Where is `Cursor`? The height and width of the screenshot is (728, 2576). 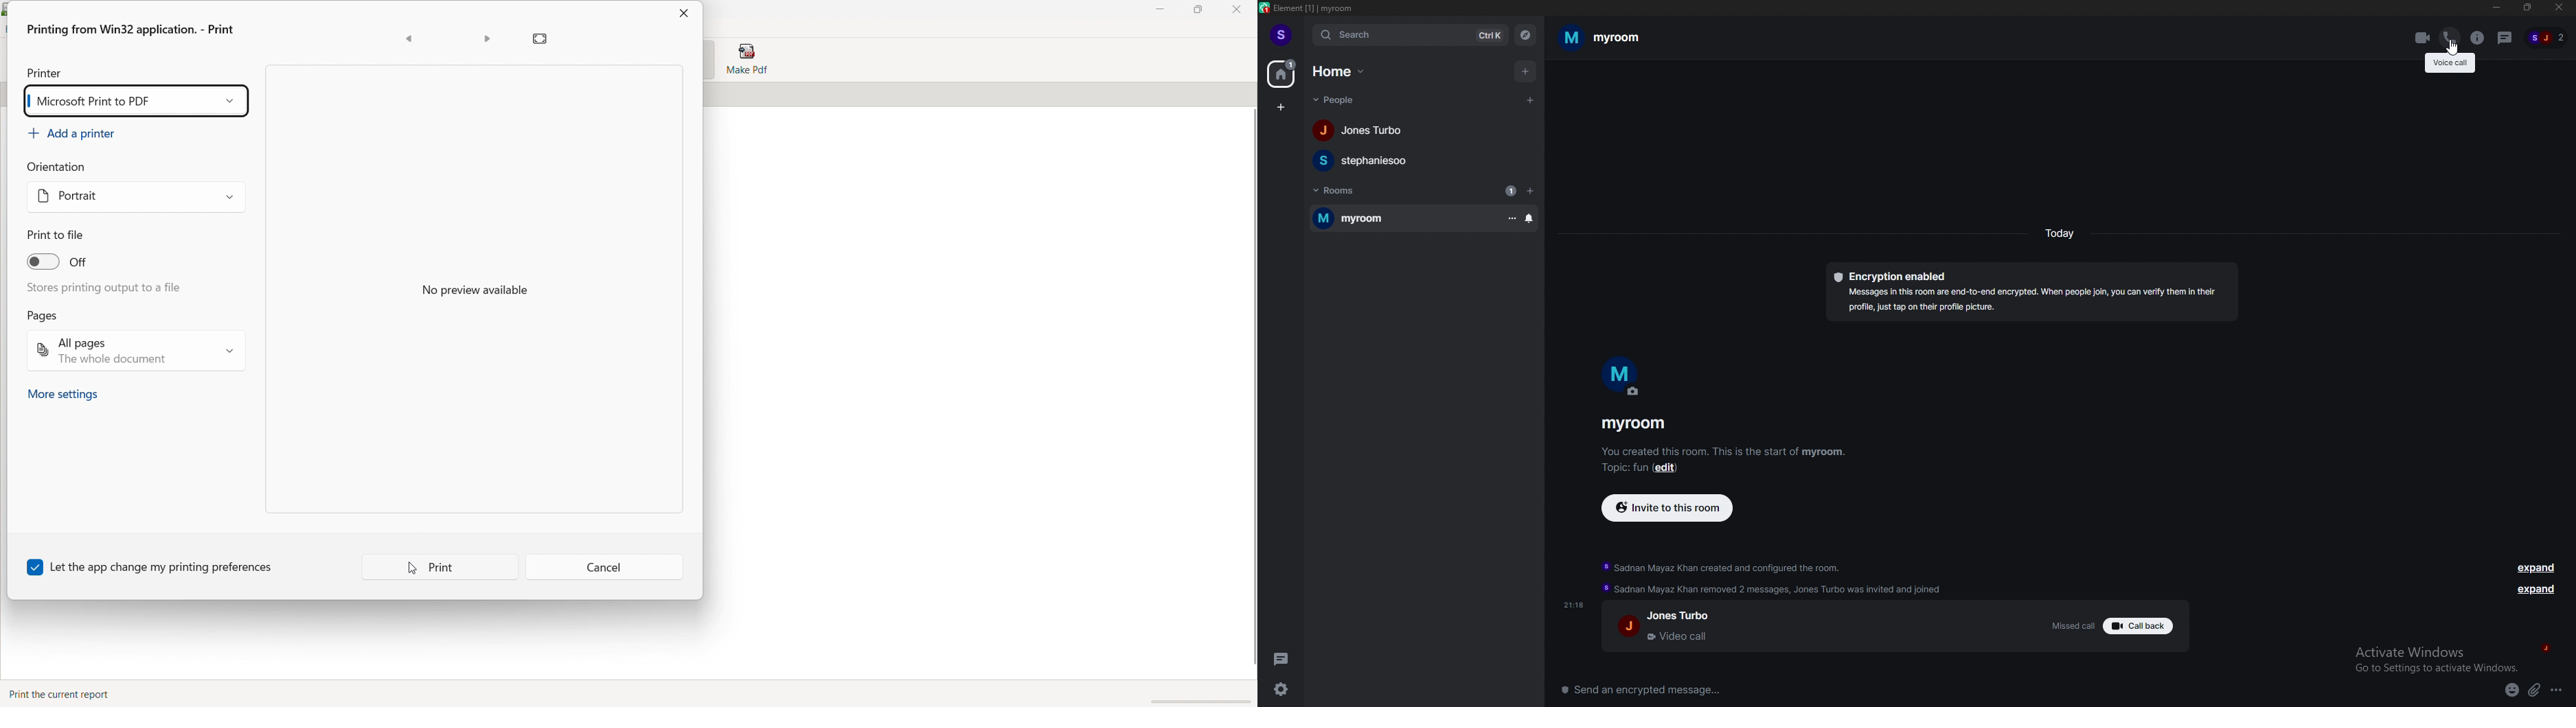 Cursor is located at coordinates (410, 570).